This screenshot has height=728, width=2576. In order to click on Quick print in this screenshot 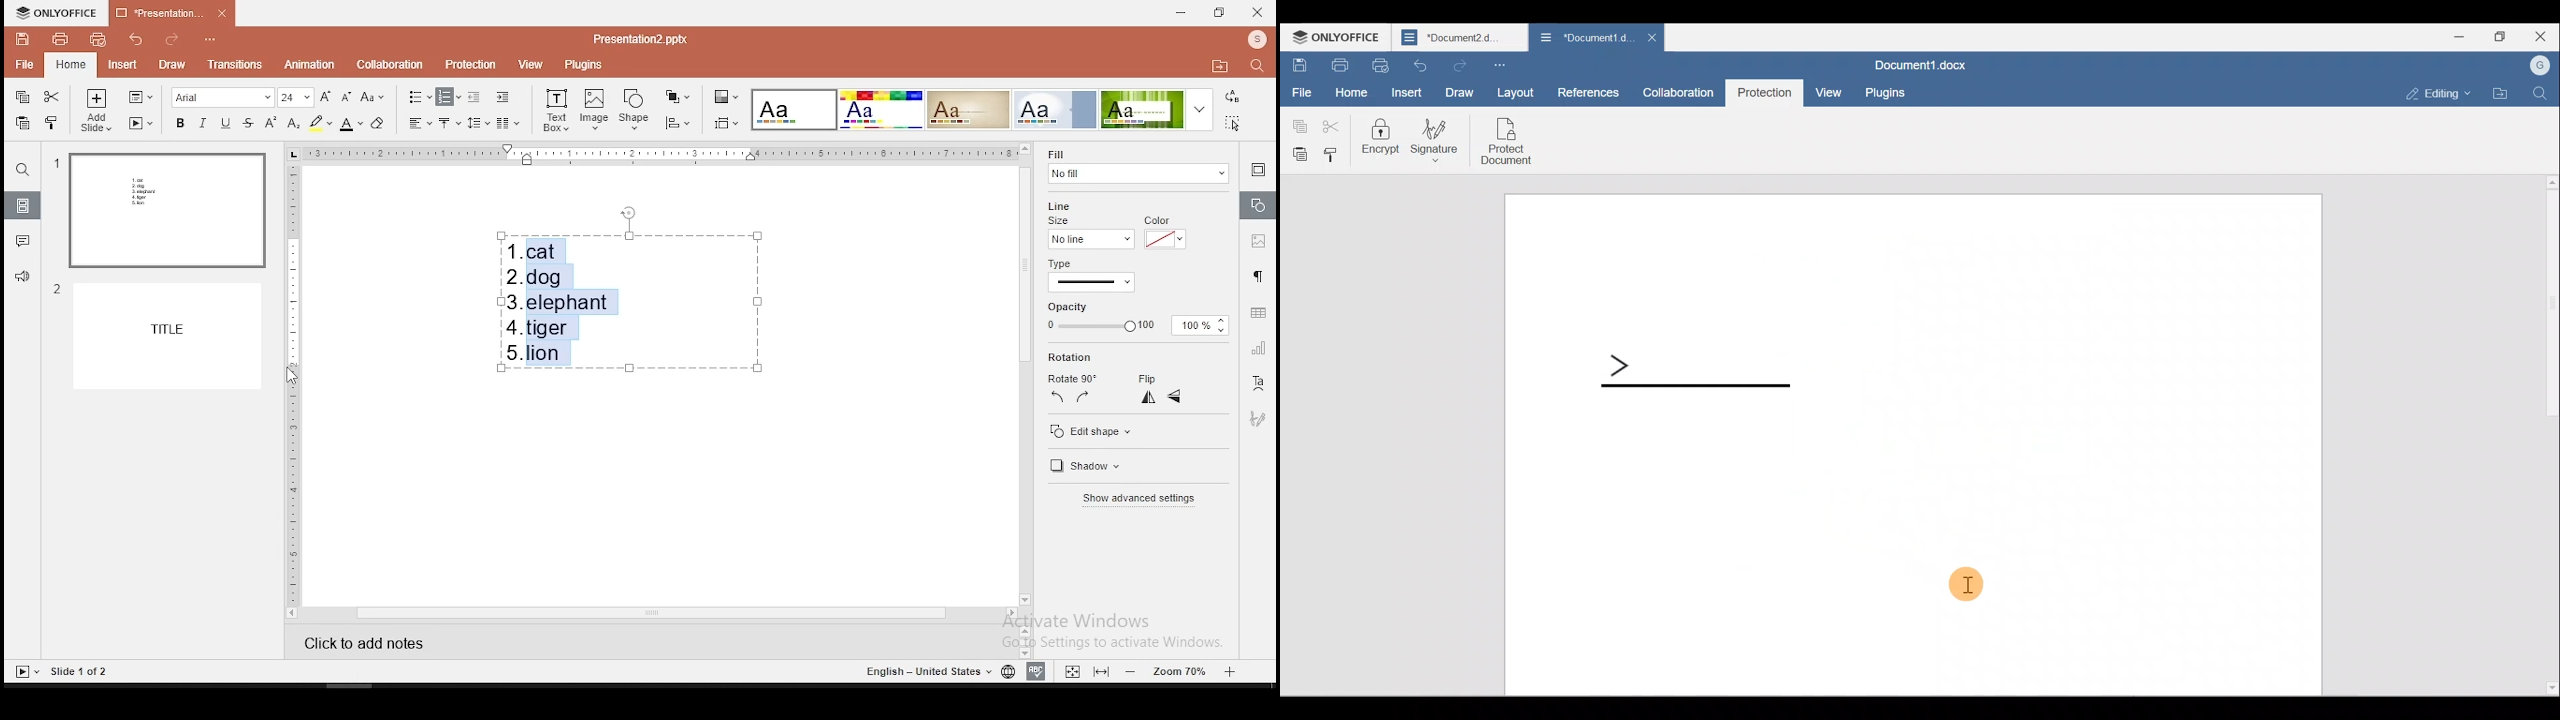, I will do `click(1383, 64)`.